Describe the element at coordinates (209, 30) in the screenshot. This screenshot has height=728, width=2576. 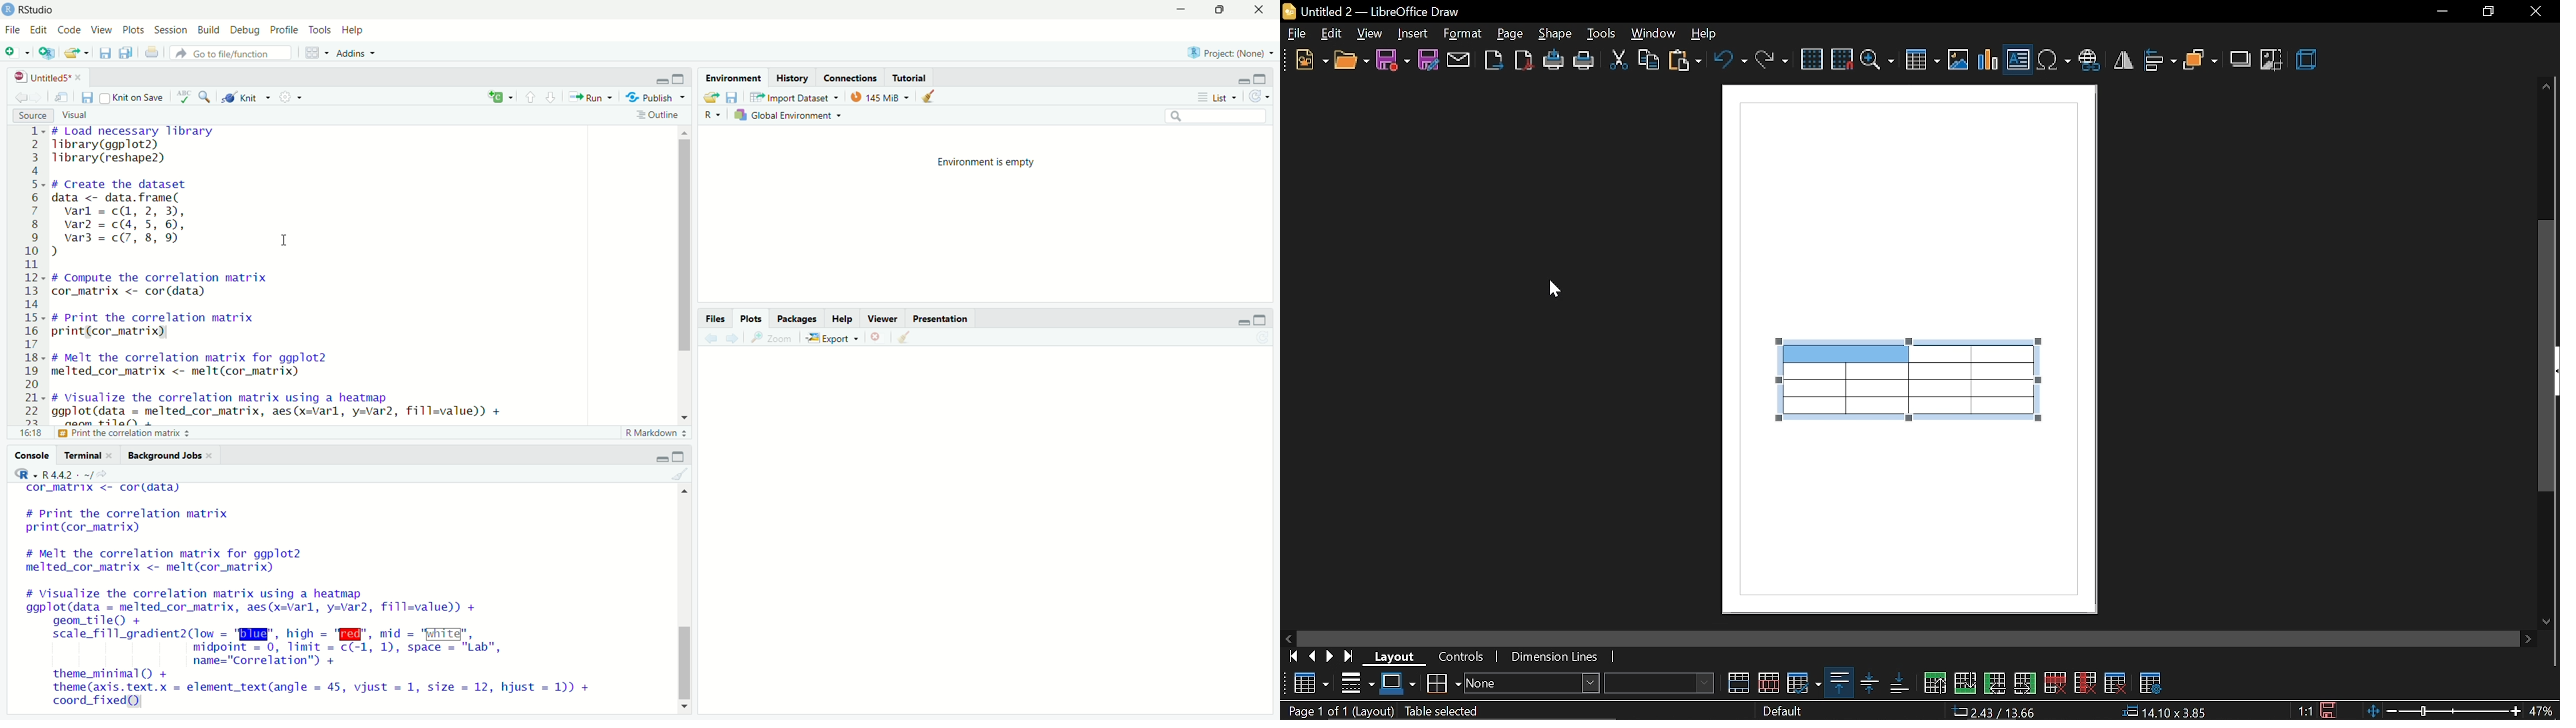
I see `build` at that location.